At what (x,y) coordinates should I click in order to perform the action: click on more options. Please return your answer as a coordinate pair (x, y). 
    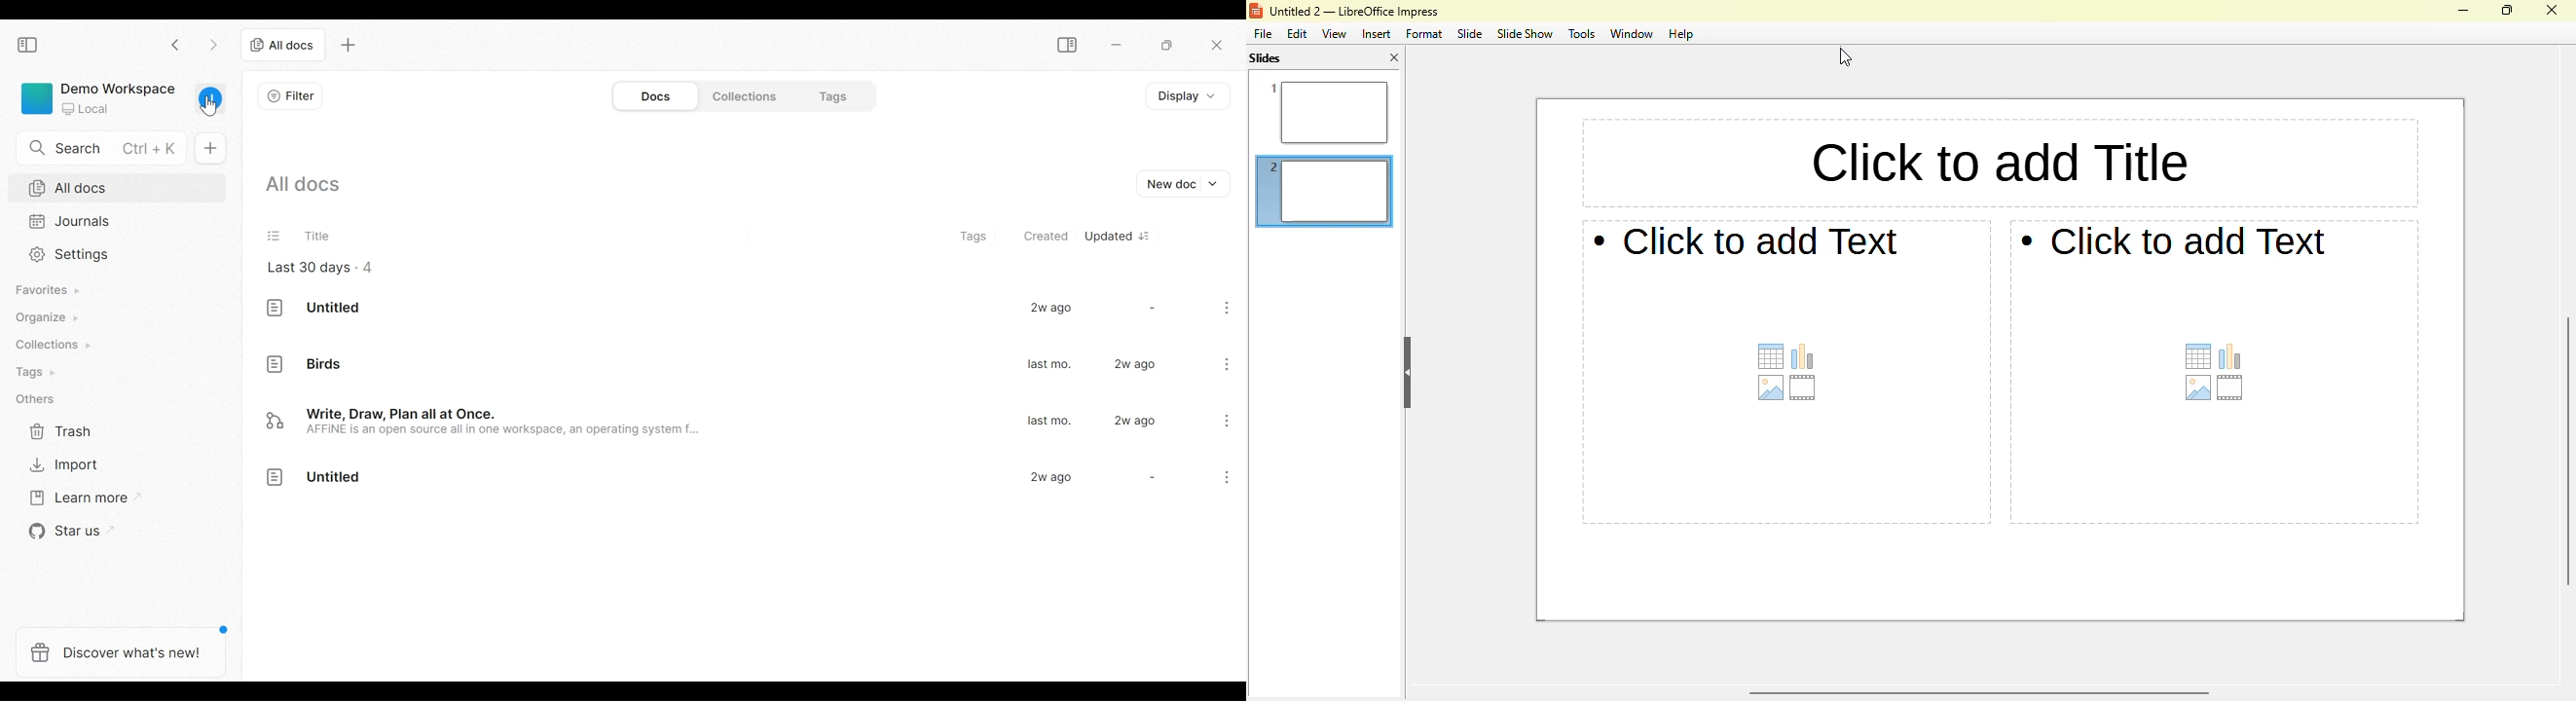
    Looking at the image, I should click on (1229, 310).